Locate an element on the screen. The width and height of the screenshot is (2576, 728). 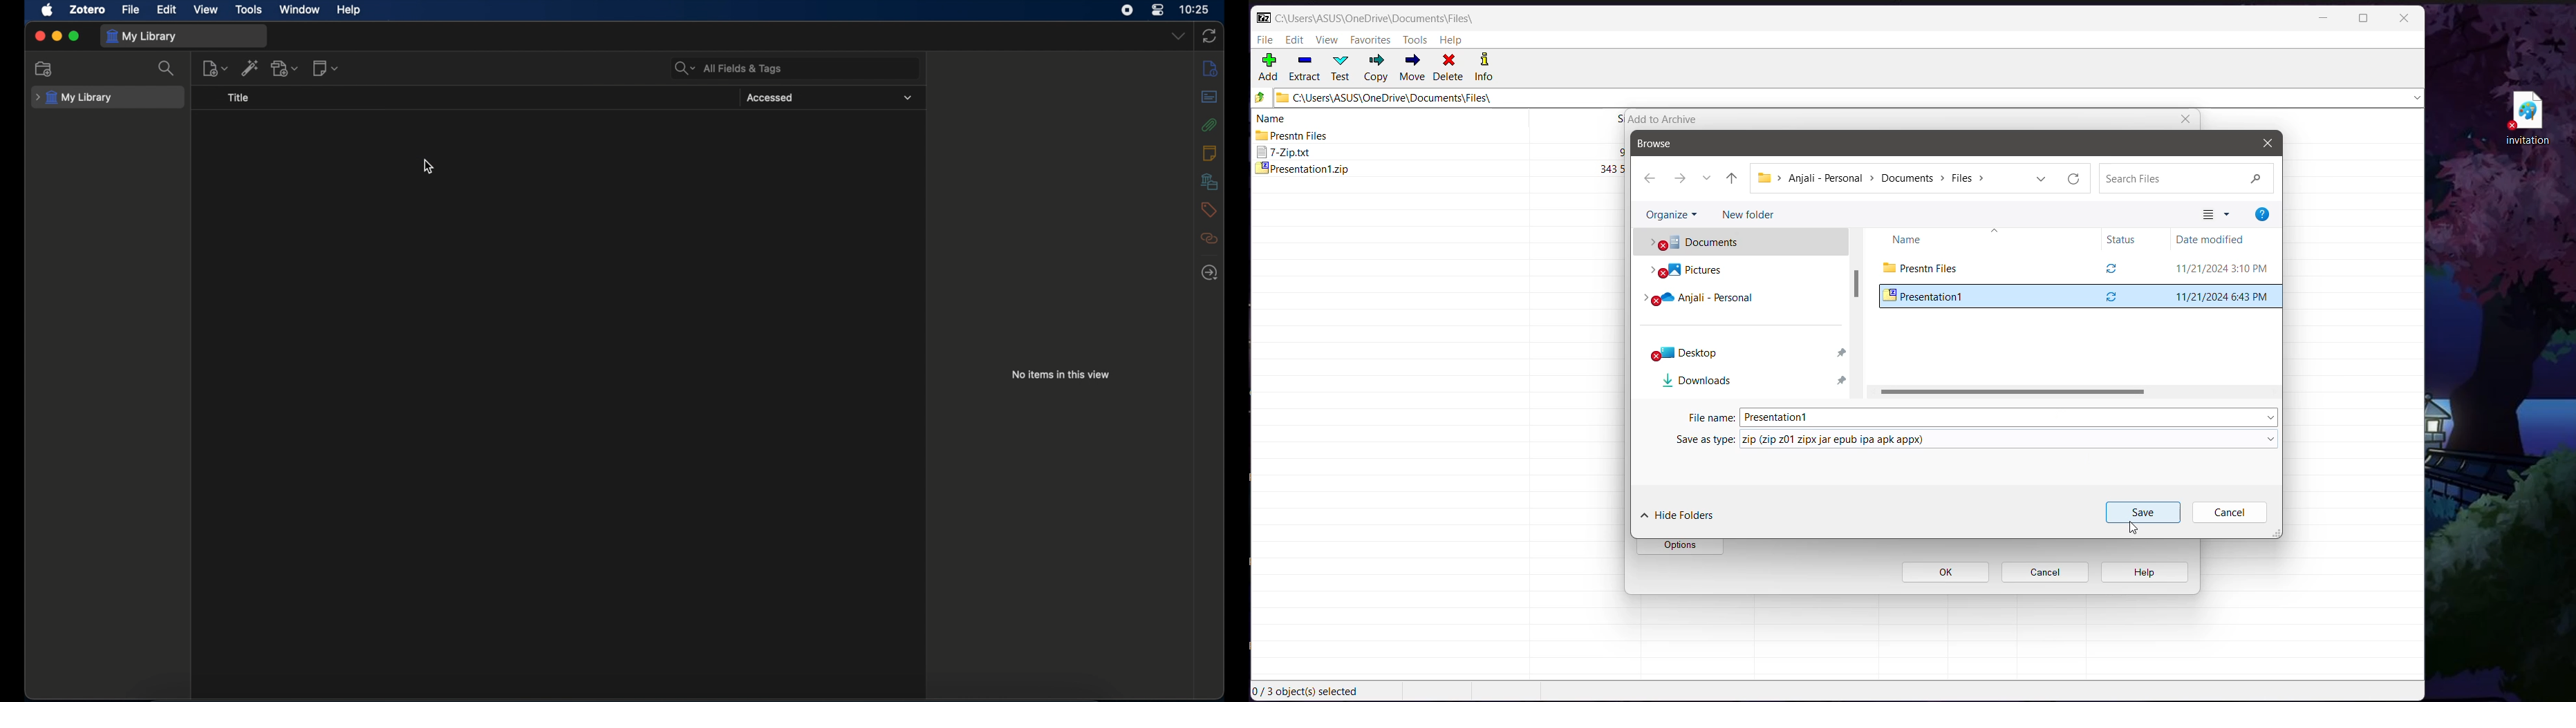
tools is located at coordinates (249, 10).